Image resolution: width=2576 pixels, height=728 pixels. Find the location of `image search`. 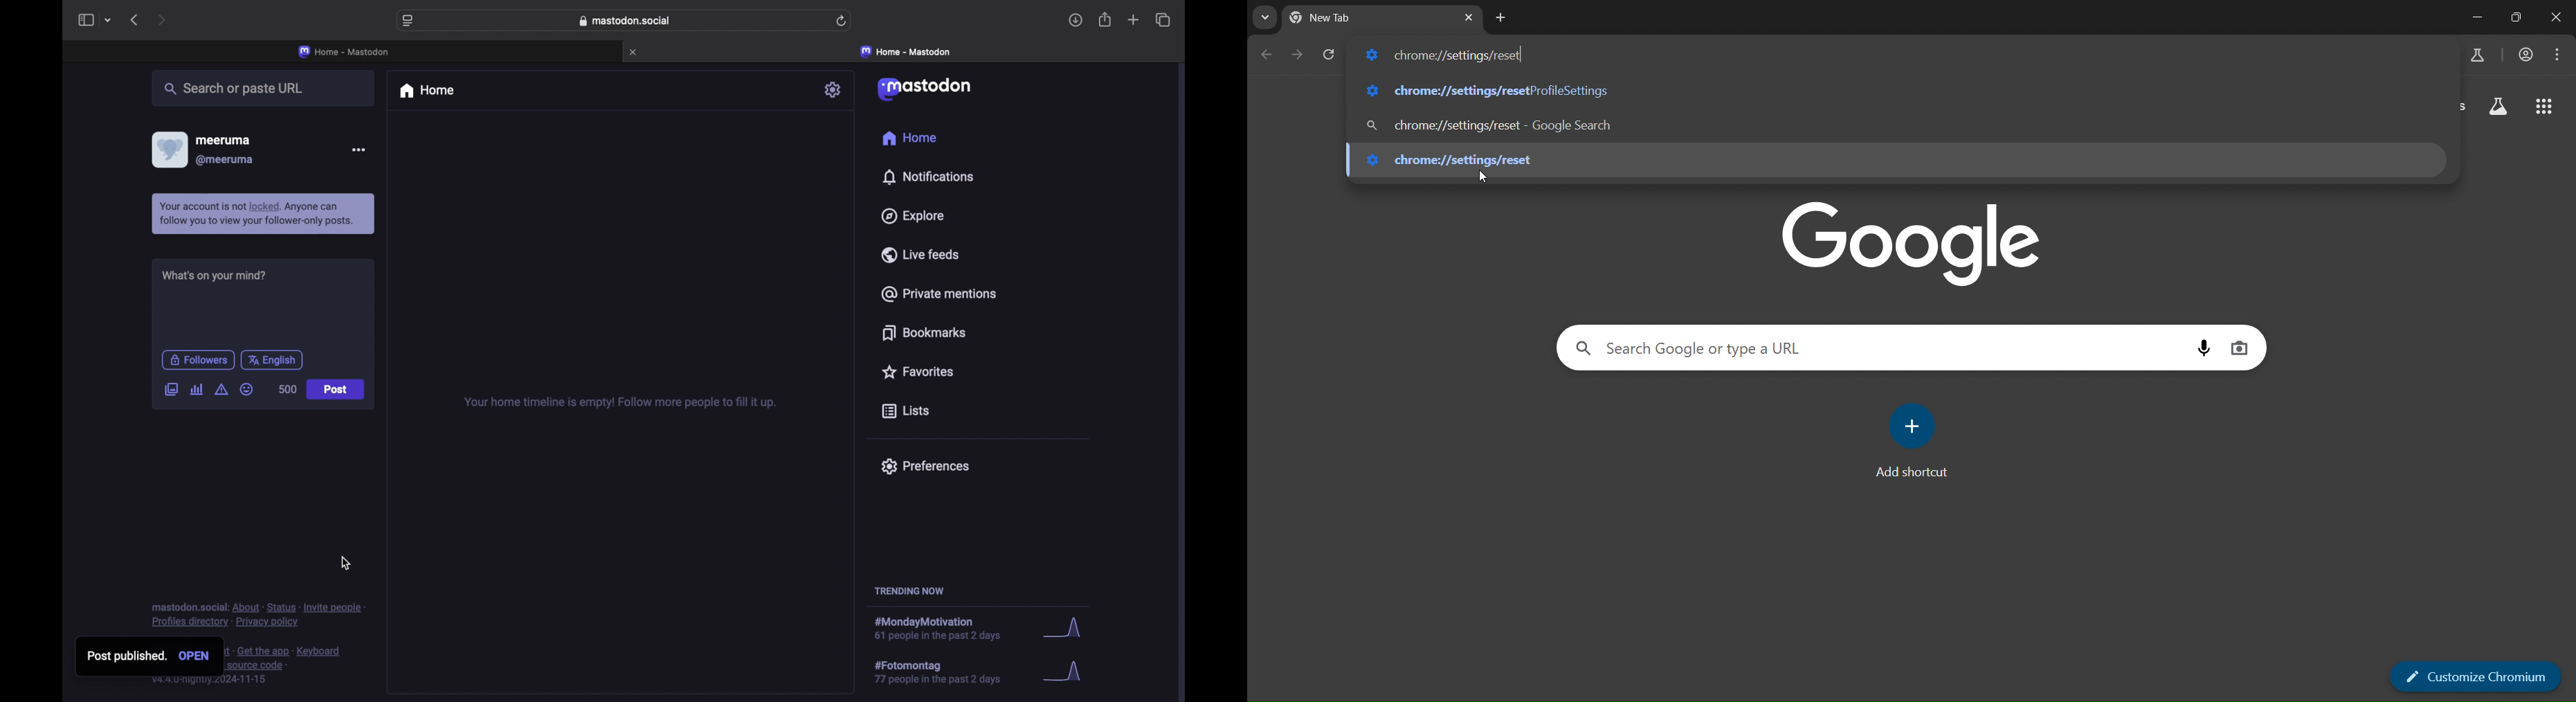

image search is located at coordinates (2240, 346).